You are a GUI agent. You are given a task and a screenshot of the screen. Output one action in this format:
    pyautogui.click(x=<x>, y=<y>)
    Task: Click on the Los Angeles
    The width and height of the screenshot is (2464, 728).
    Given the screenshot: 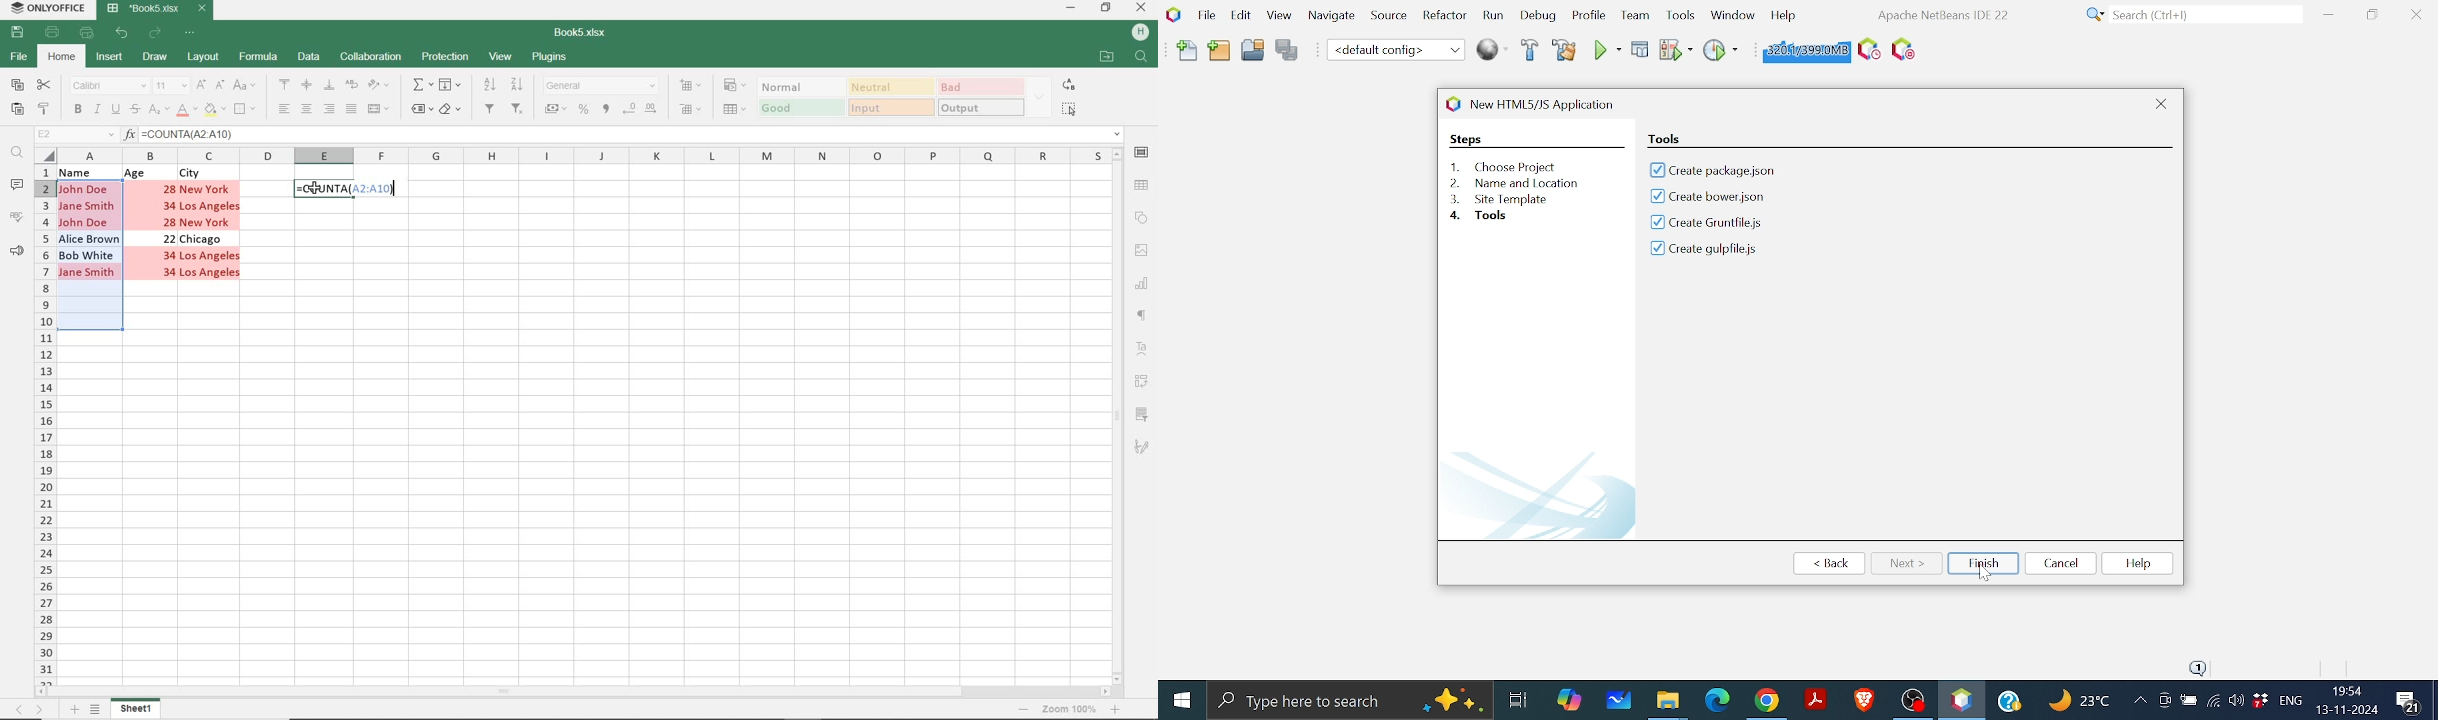 What is the action you would take?
    pyautogui.click(x=212, y=206)
    